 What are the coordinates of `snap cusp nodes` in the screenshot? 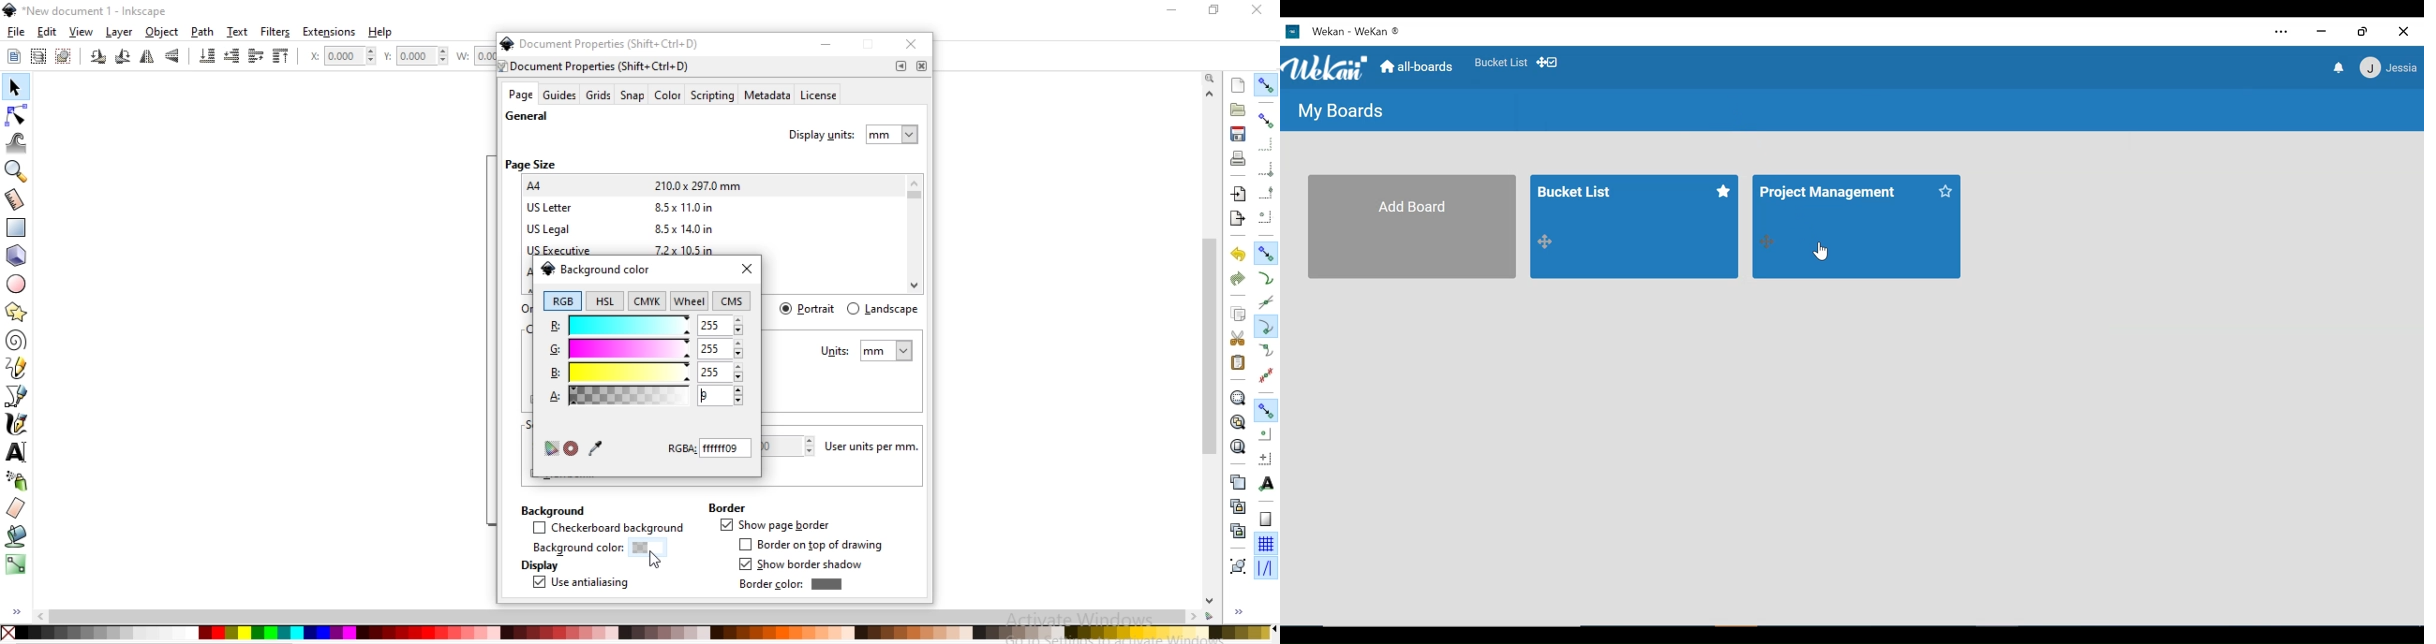 It's located at (1265, 328).